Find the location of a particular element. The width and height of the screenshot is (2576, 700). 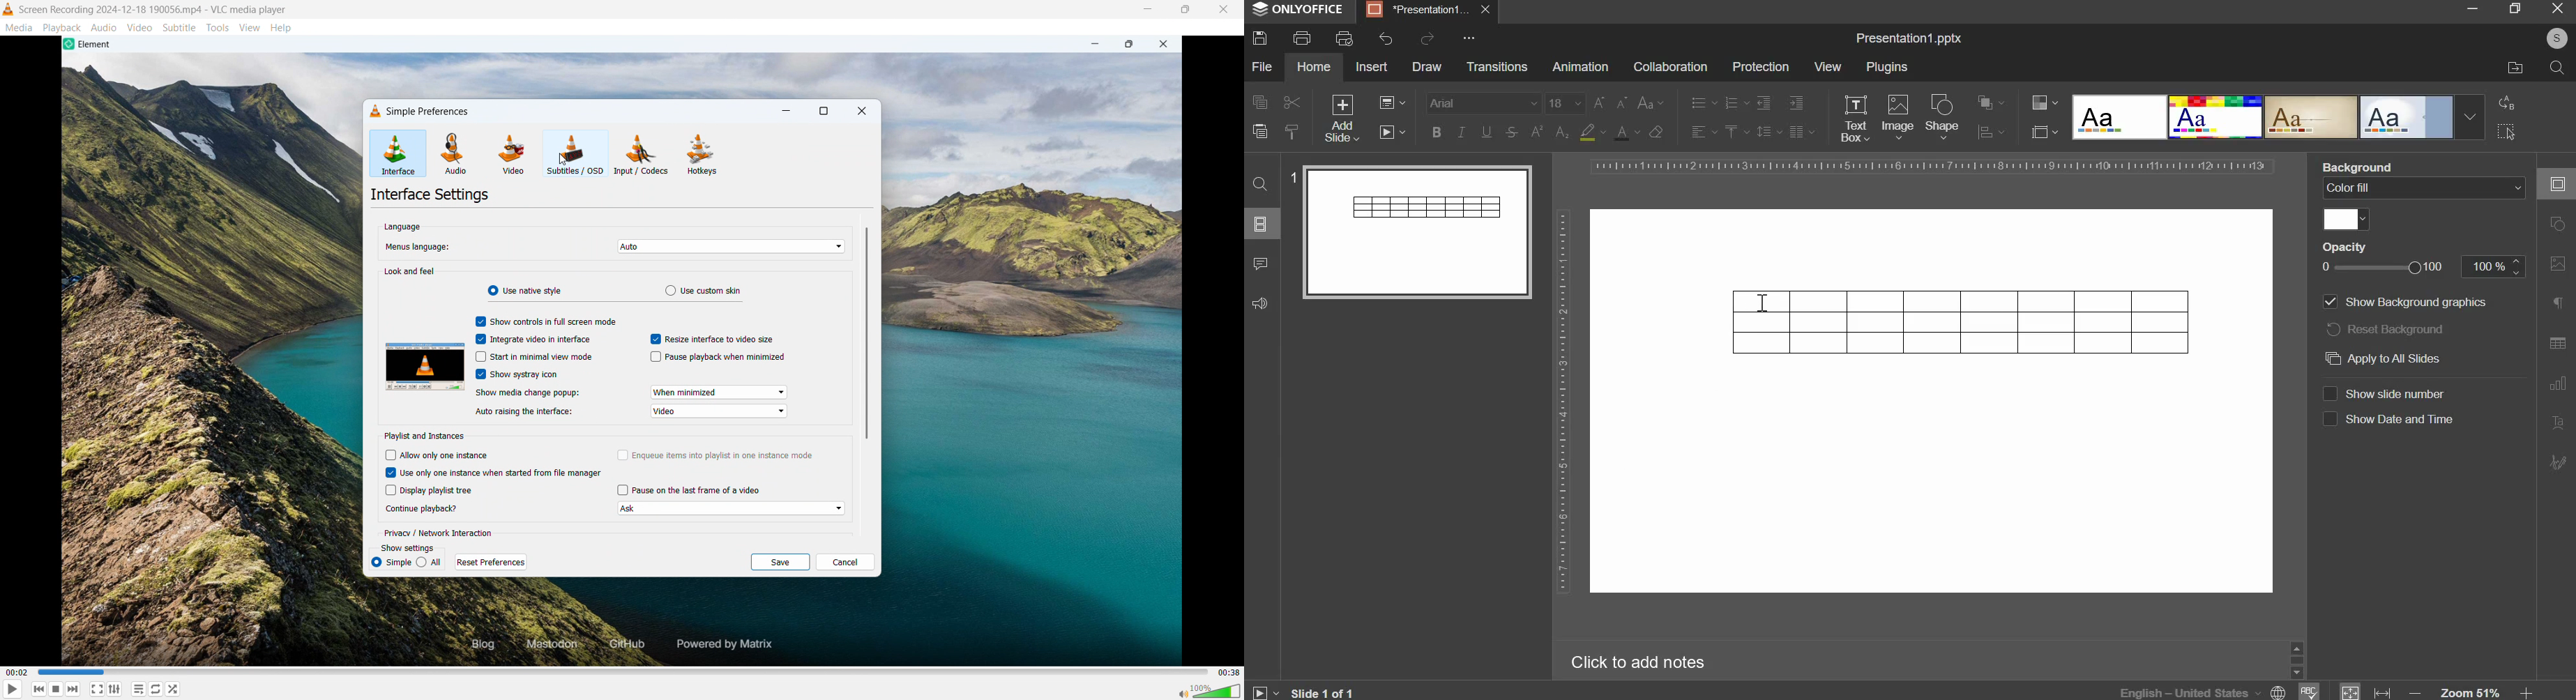

Use native style  is located at coordinates (526, 290).